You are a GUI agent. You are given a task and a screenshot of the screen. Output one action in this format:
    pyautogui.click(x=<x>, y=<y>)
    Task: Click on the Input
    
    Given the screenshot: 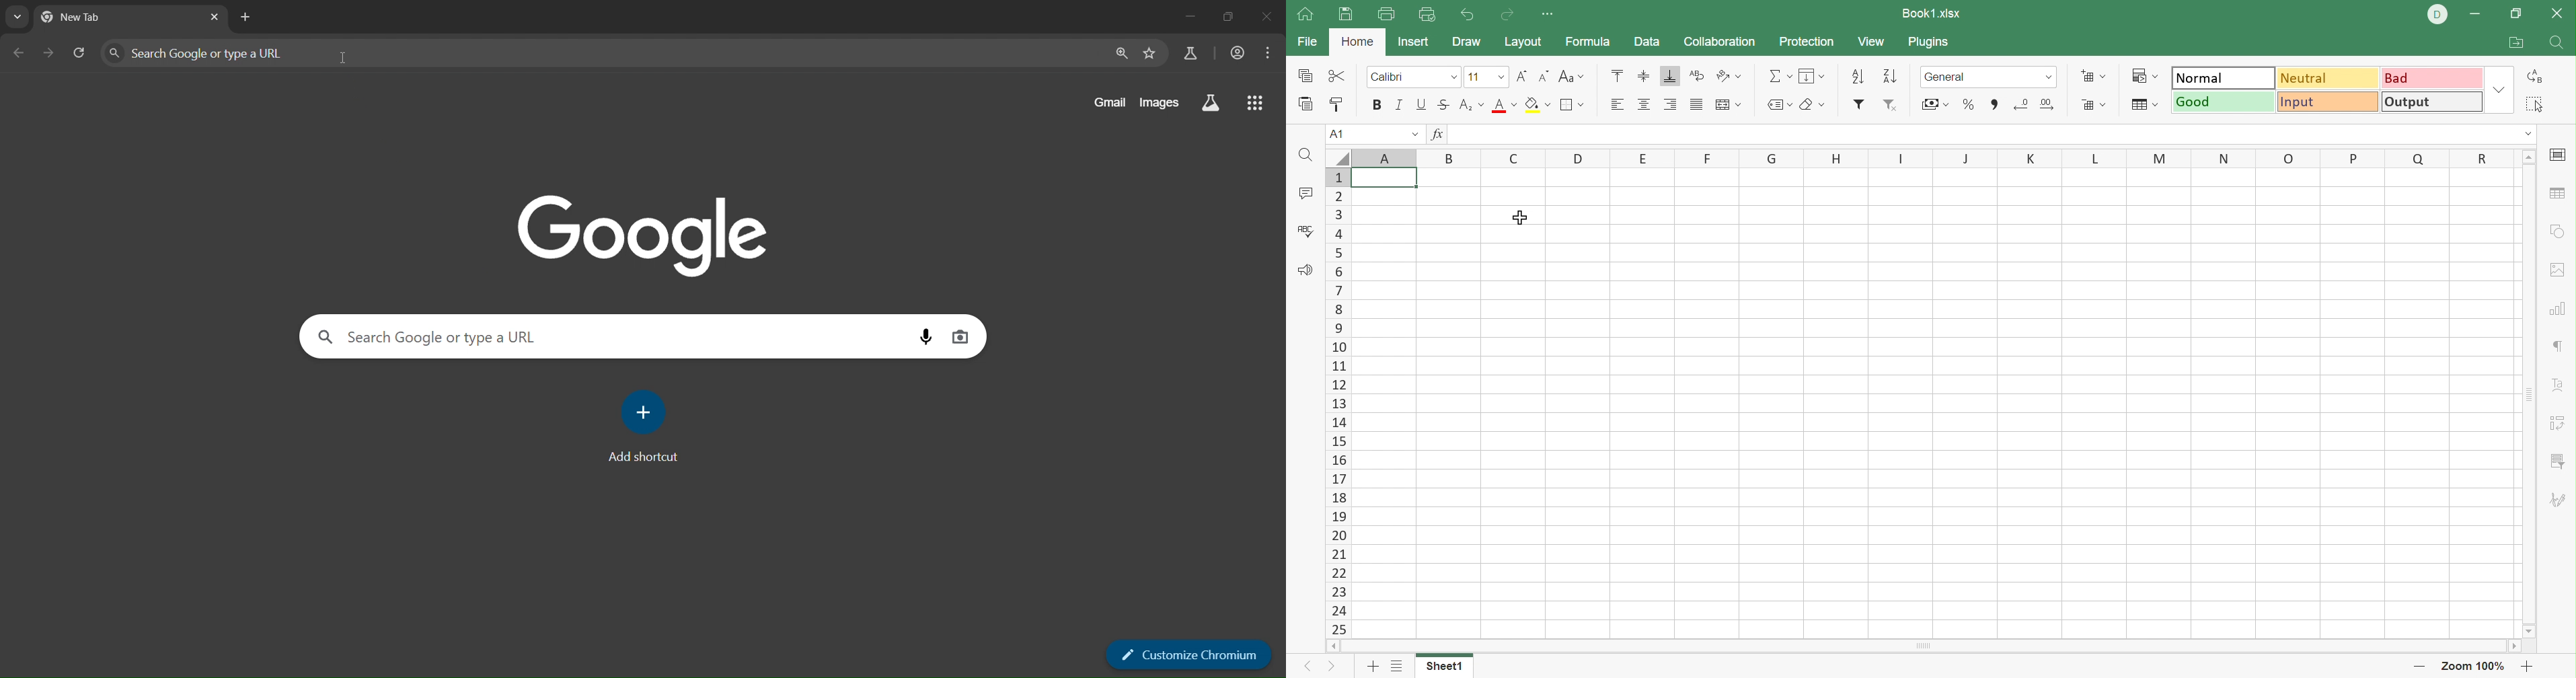 What is the action you would take?
    pyautogui.click(x=2326, y=102)
    